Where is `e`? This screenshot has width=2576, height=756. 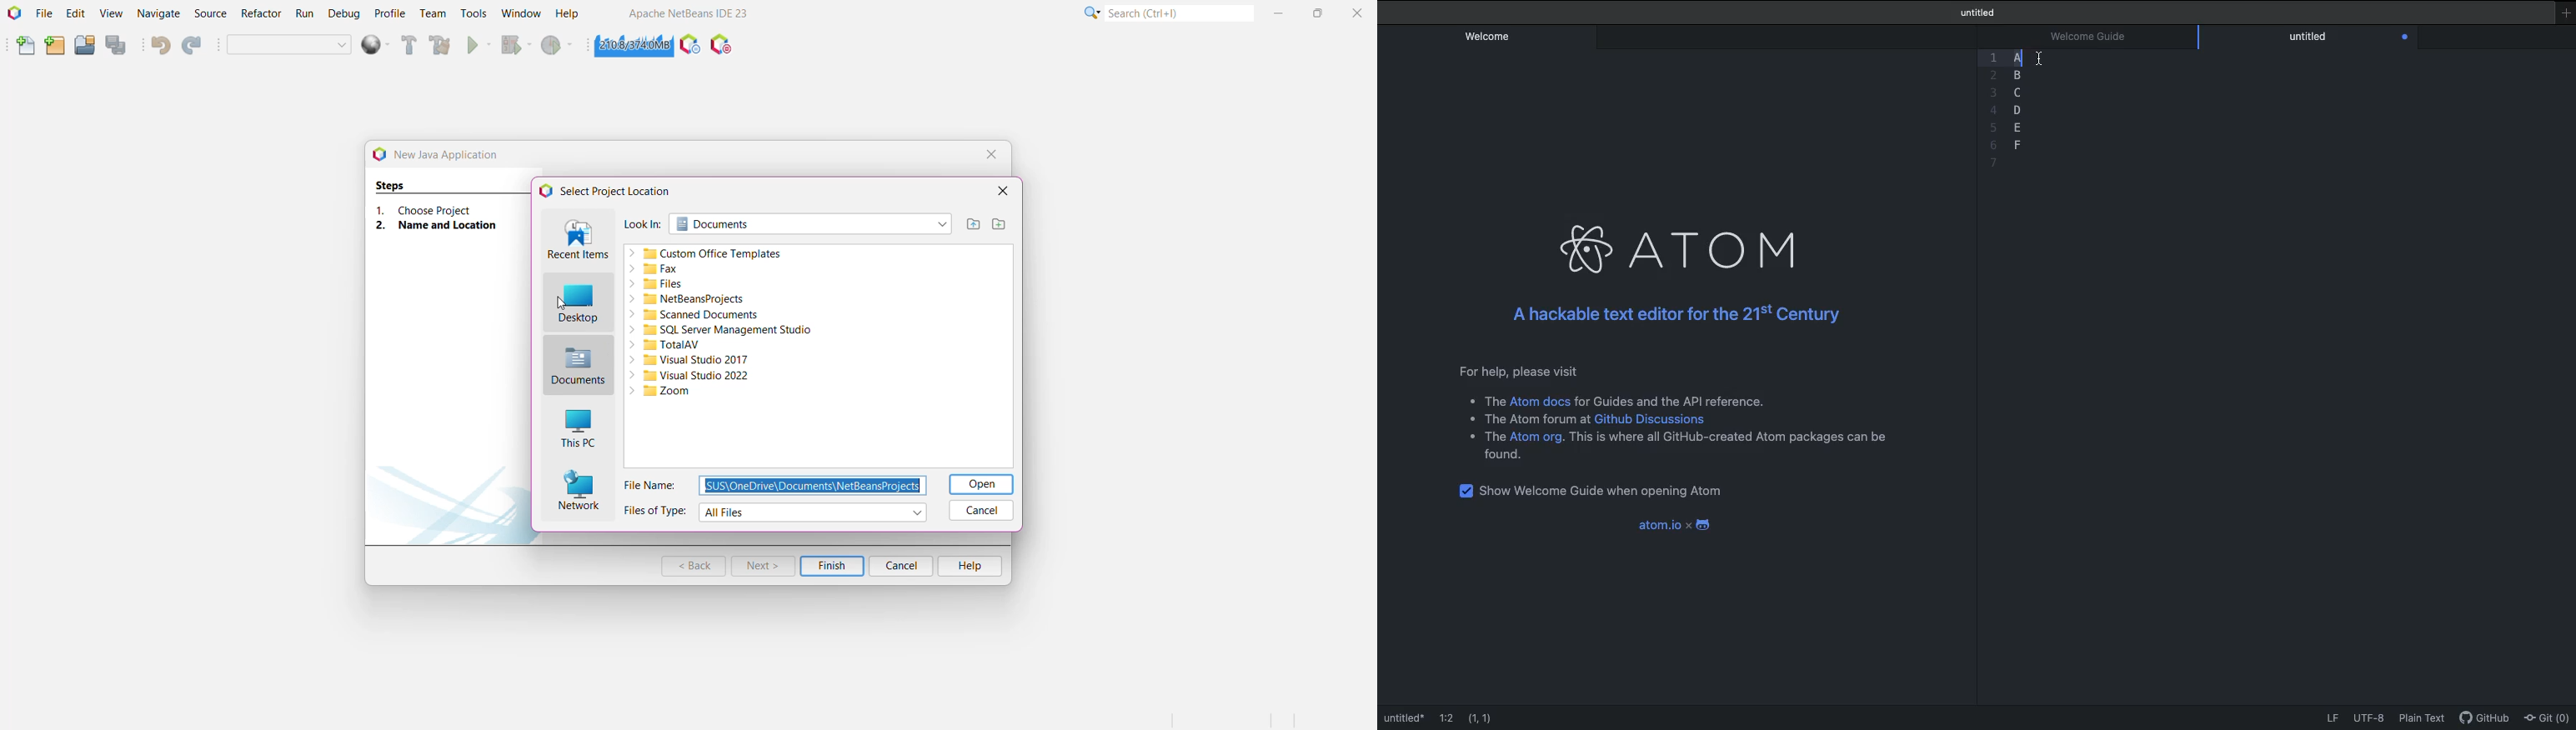 e is located at coordinates (2017, 127).